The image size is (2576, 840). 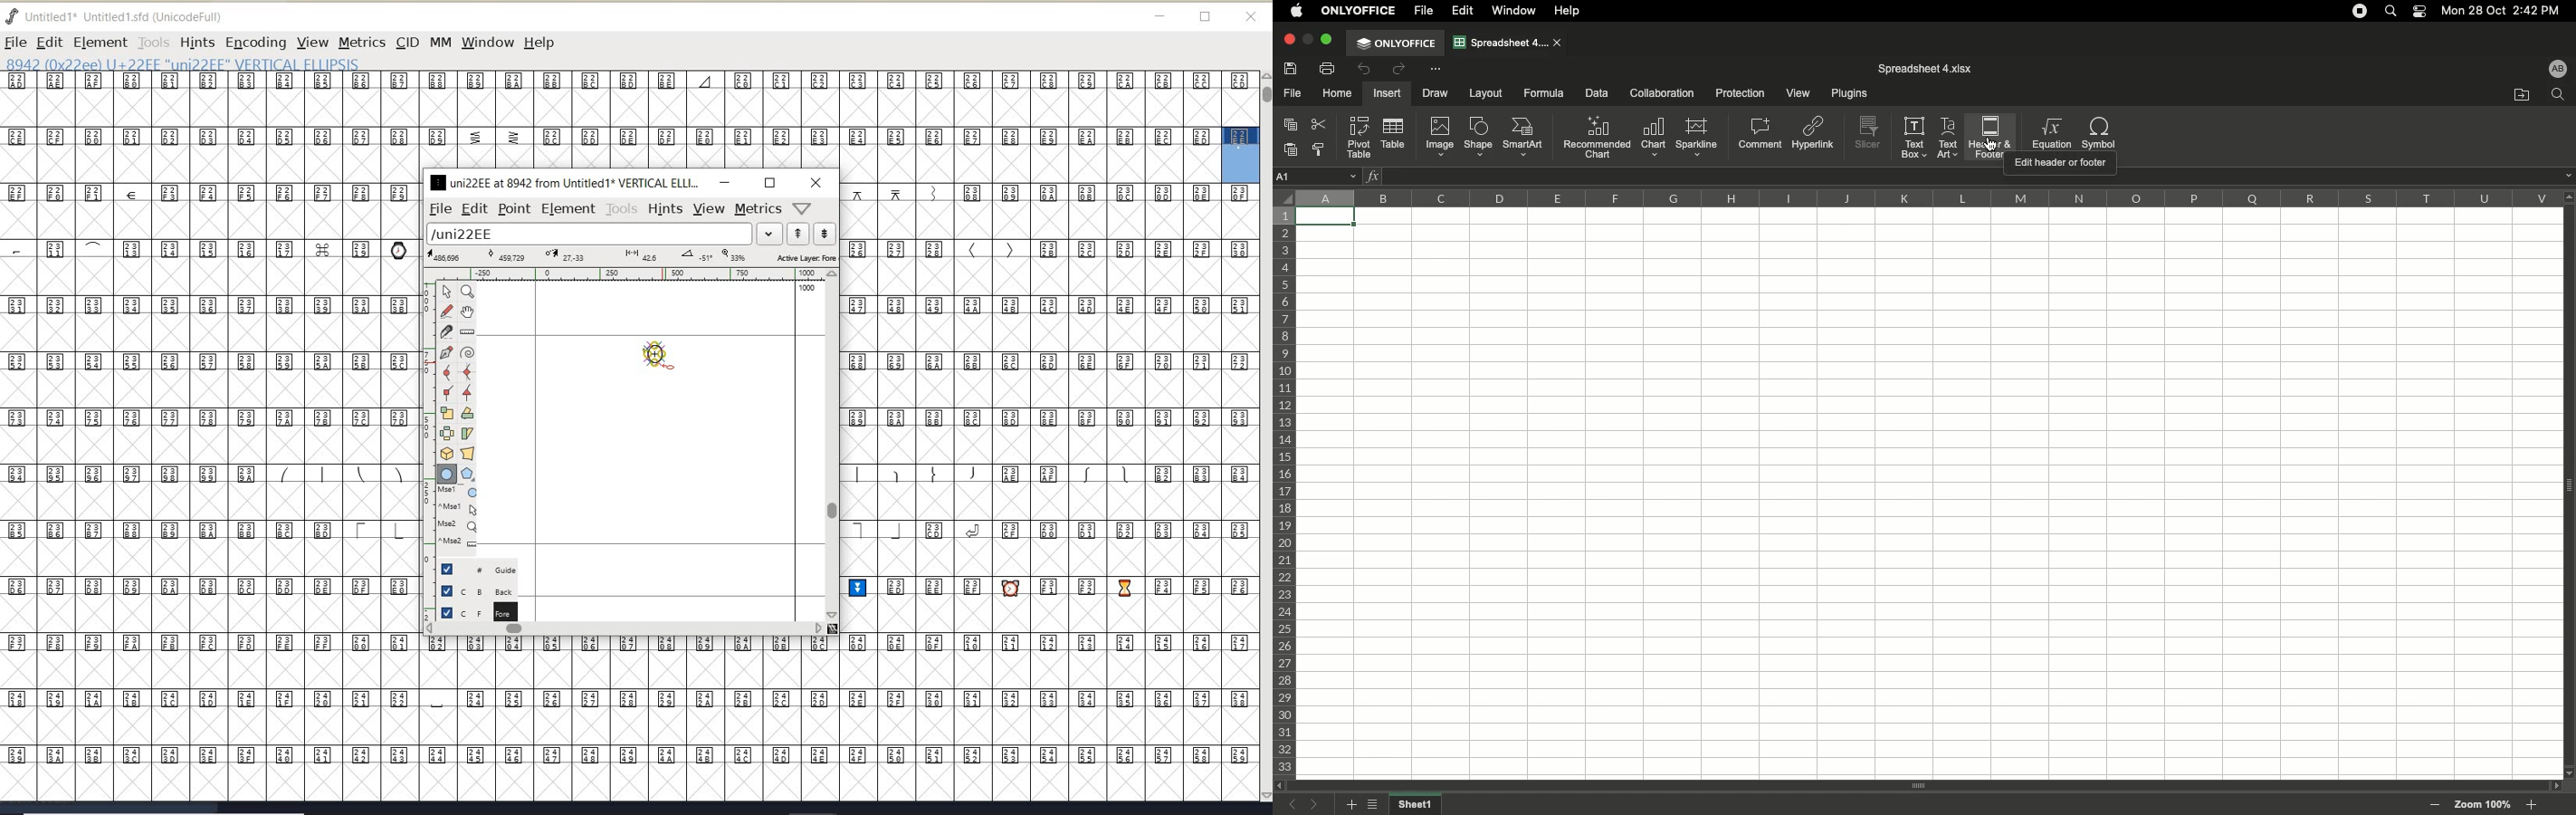 I want to click on point, so click(x=513, y=209).